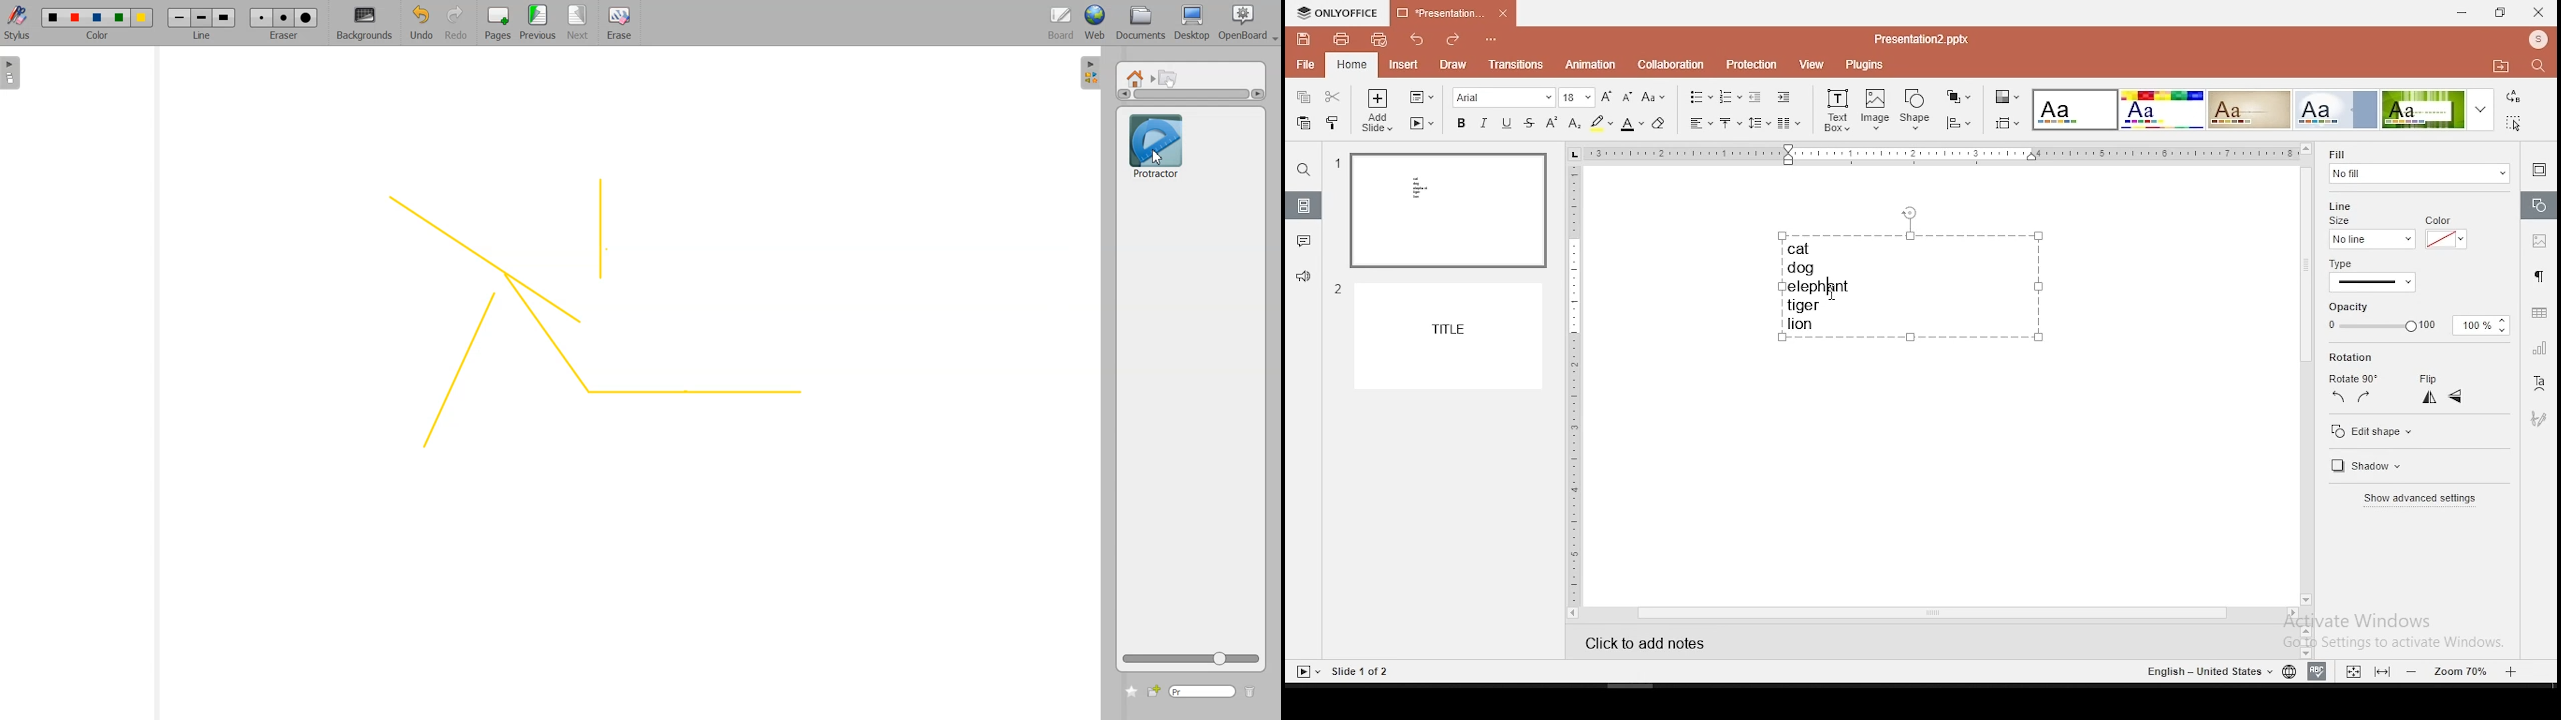  Describe the element at coordinates (2249, 109) in the screenshot. I see `theme ` at that location.